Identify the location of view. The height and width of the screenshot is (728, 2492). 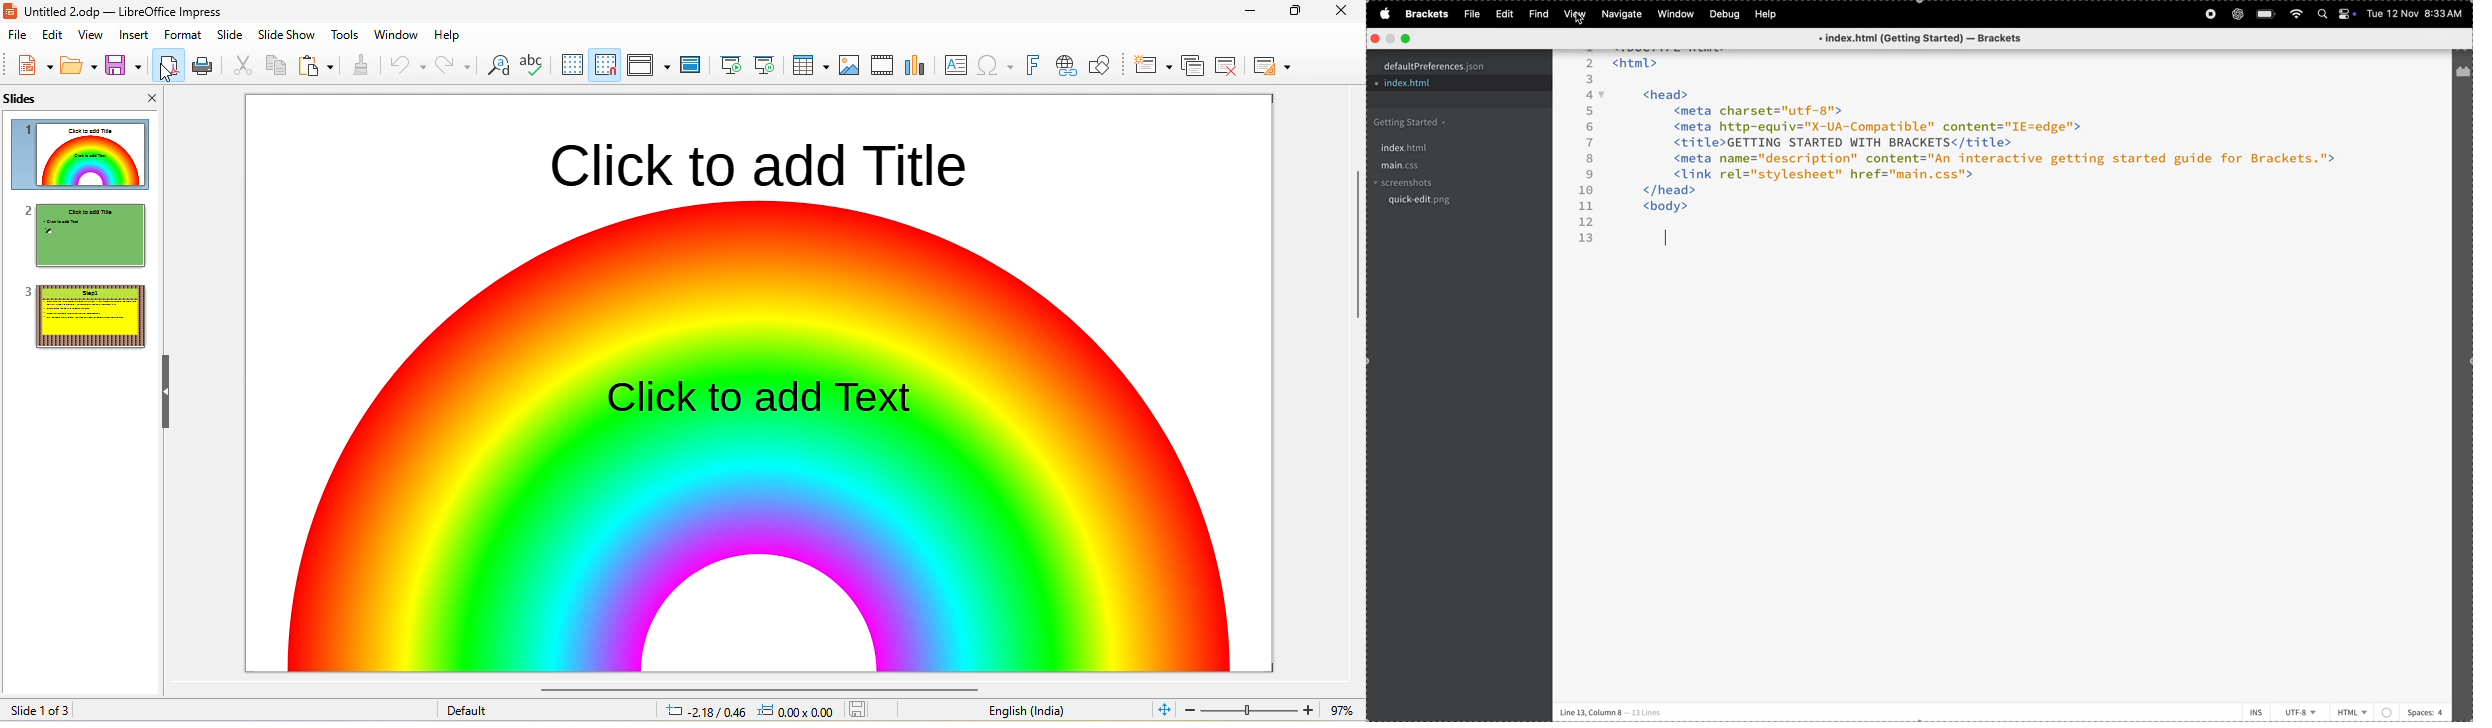
(1573, 15).